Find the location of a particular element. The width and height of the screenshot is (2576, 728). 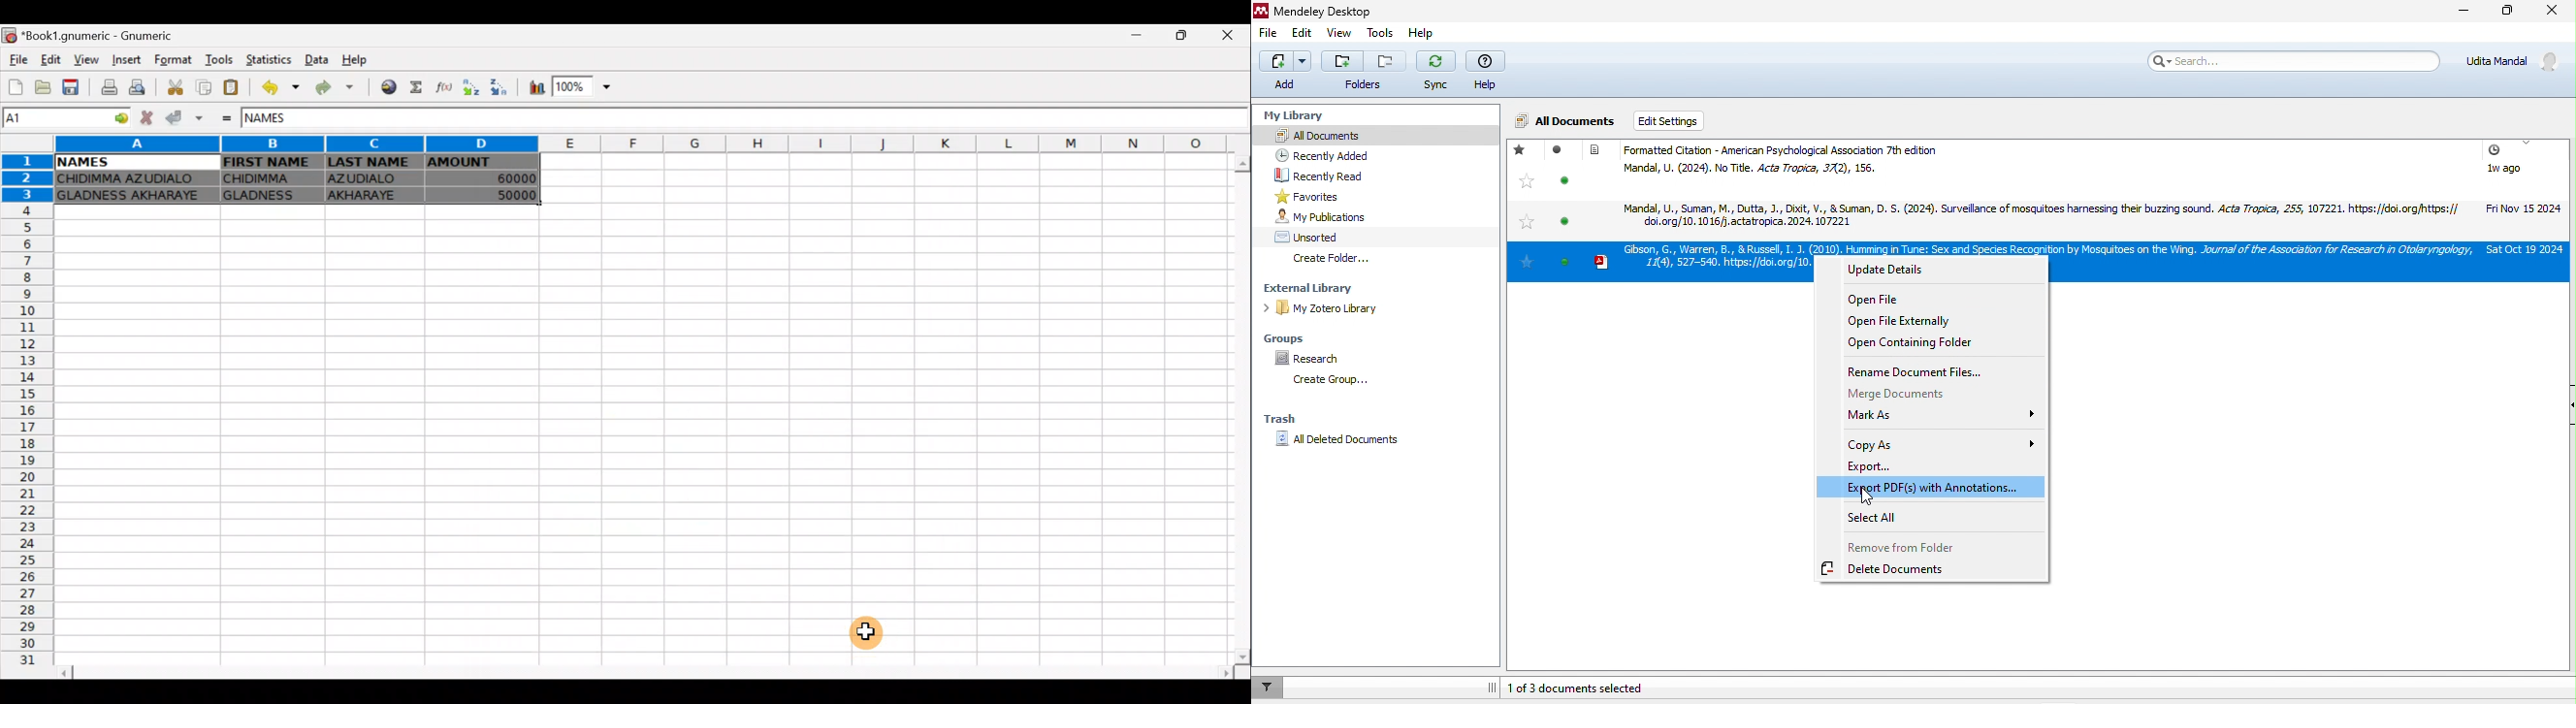

open containing folder is located at coordinates (1909, 342).